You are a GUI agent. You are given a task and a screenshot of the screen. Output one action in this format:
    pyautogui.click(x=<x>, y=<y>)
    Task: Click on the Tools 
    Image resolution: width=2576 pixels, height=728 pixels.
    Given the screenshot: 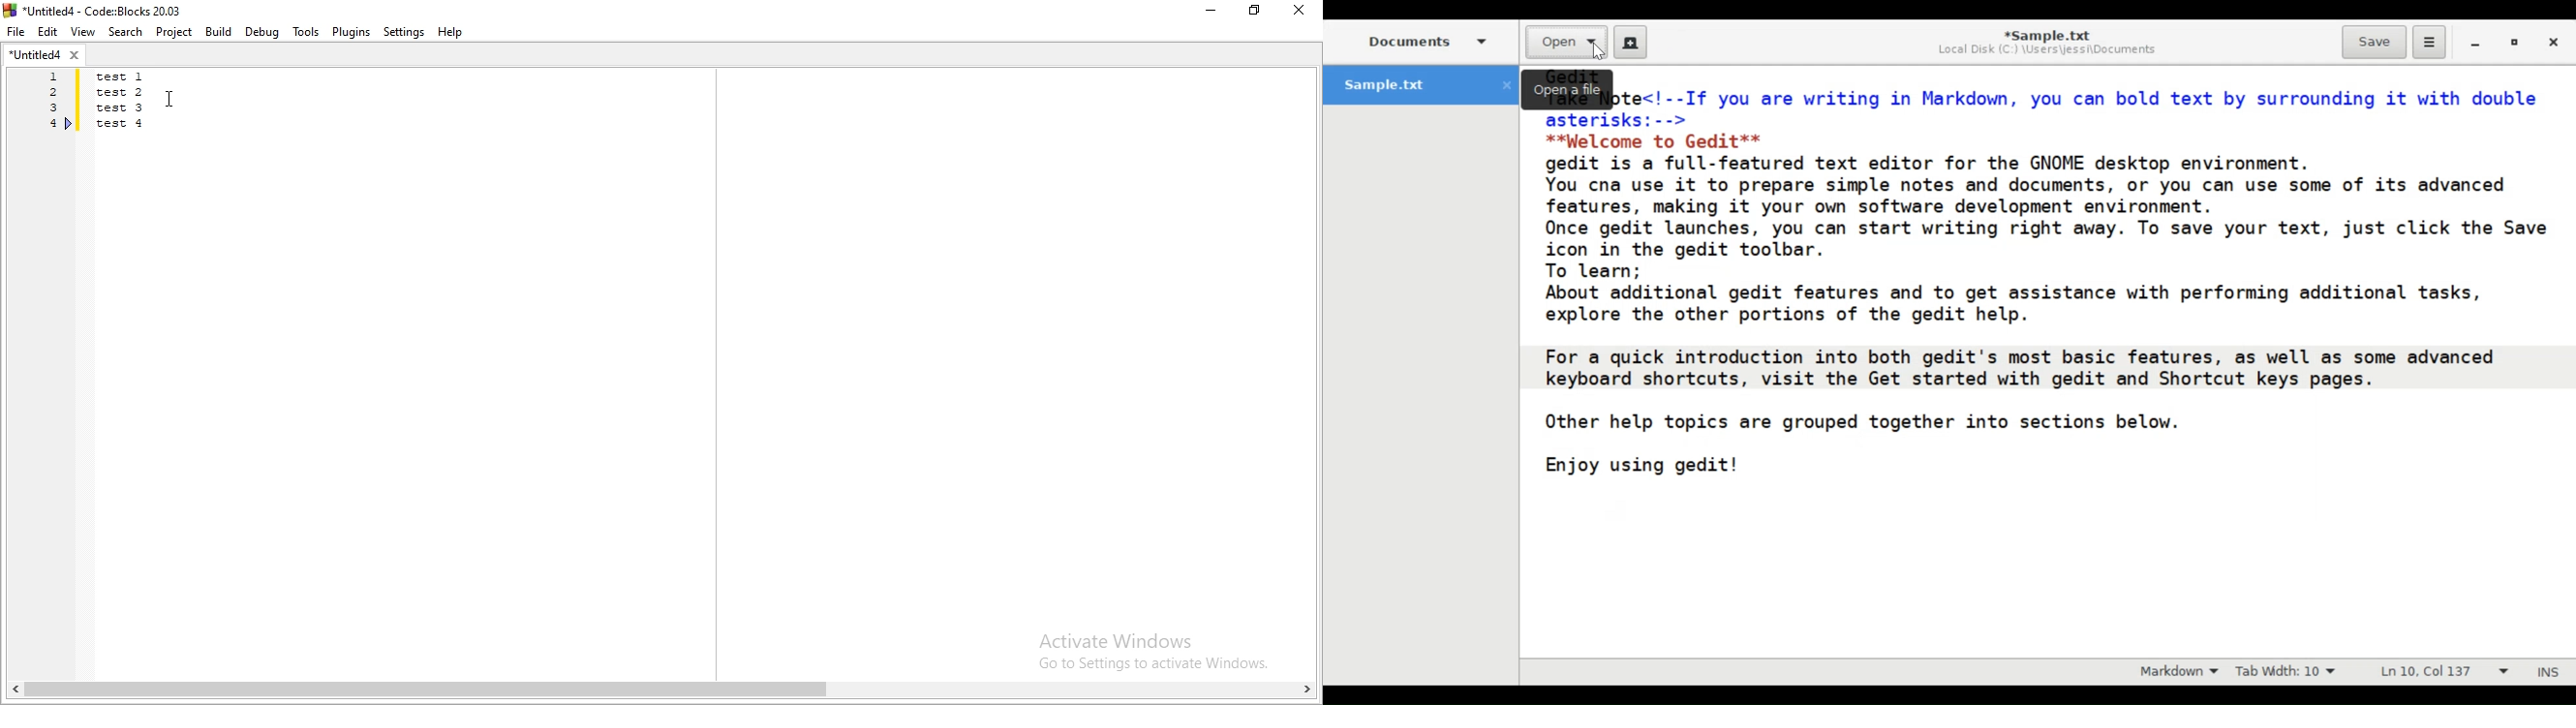 What is the action you would take?
    pyautogui.click(x=304, y=31)
    